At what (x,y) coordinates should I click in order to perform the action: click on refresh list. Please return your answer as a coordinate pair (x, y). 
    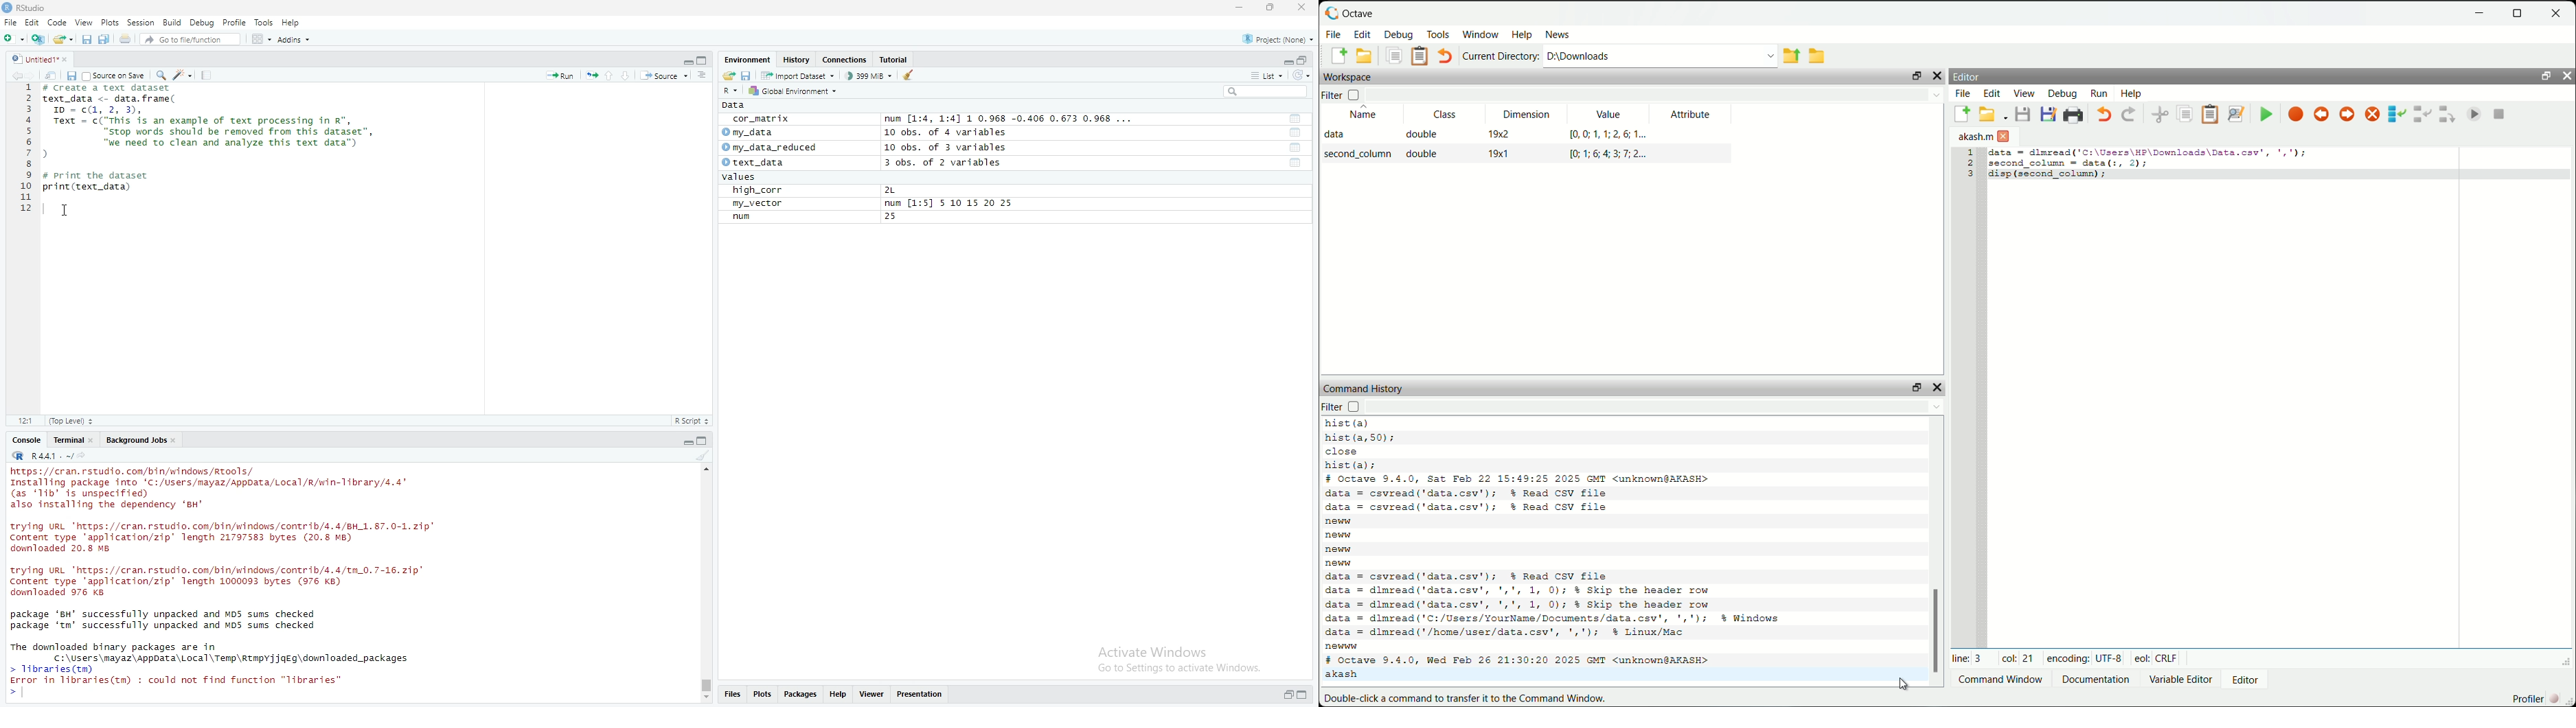
    Looking at the image, I should click on (1301, 78).